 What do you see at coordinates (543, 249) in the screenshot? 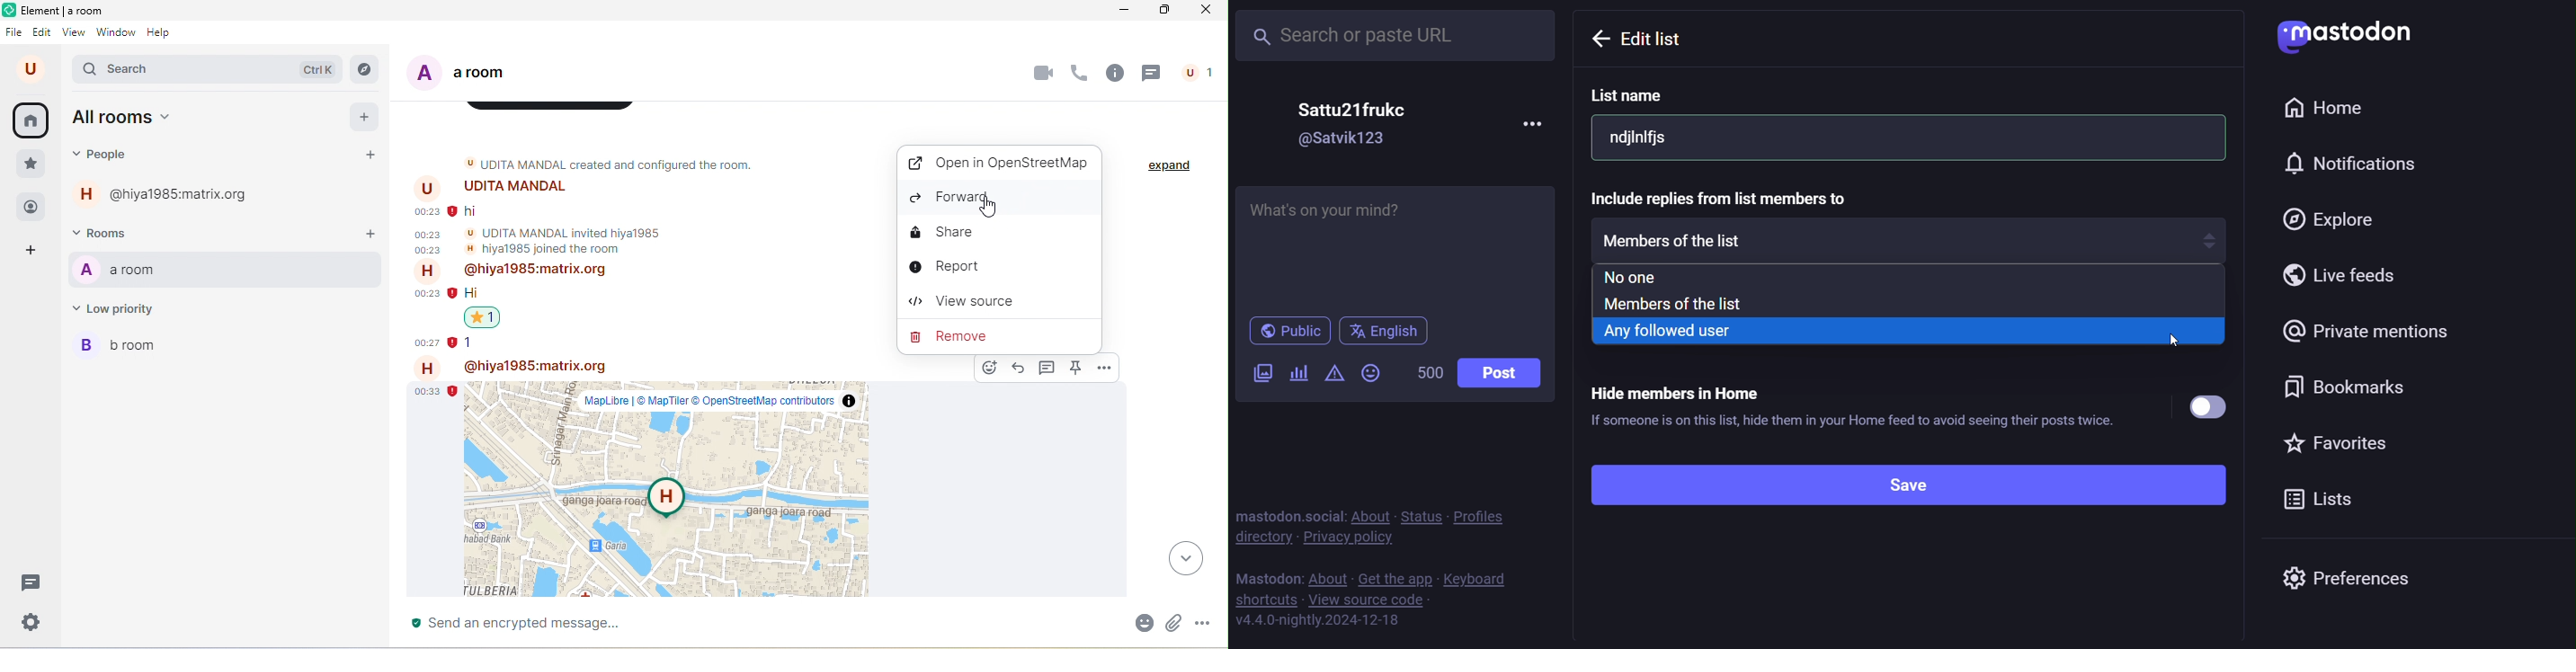
I see `hiya1985 joined the room` at bounding box center [543, 249].